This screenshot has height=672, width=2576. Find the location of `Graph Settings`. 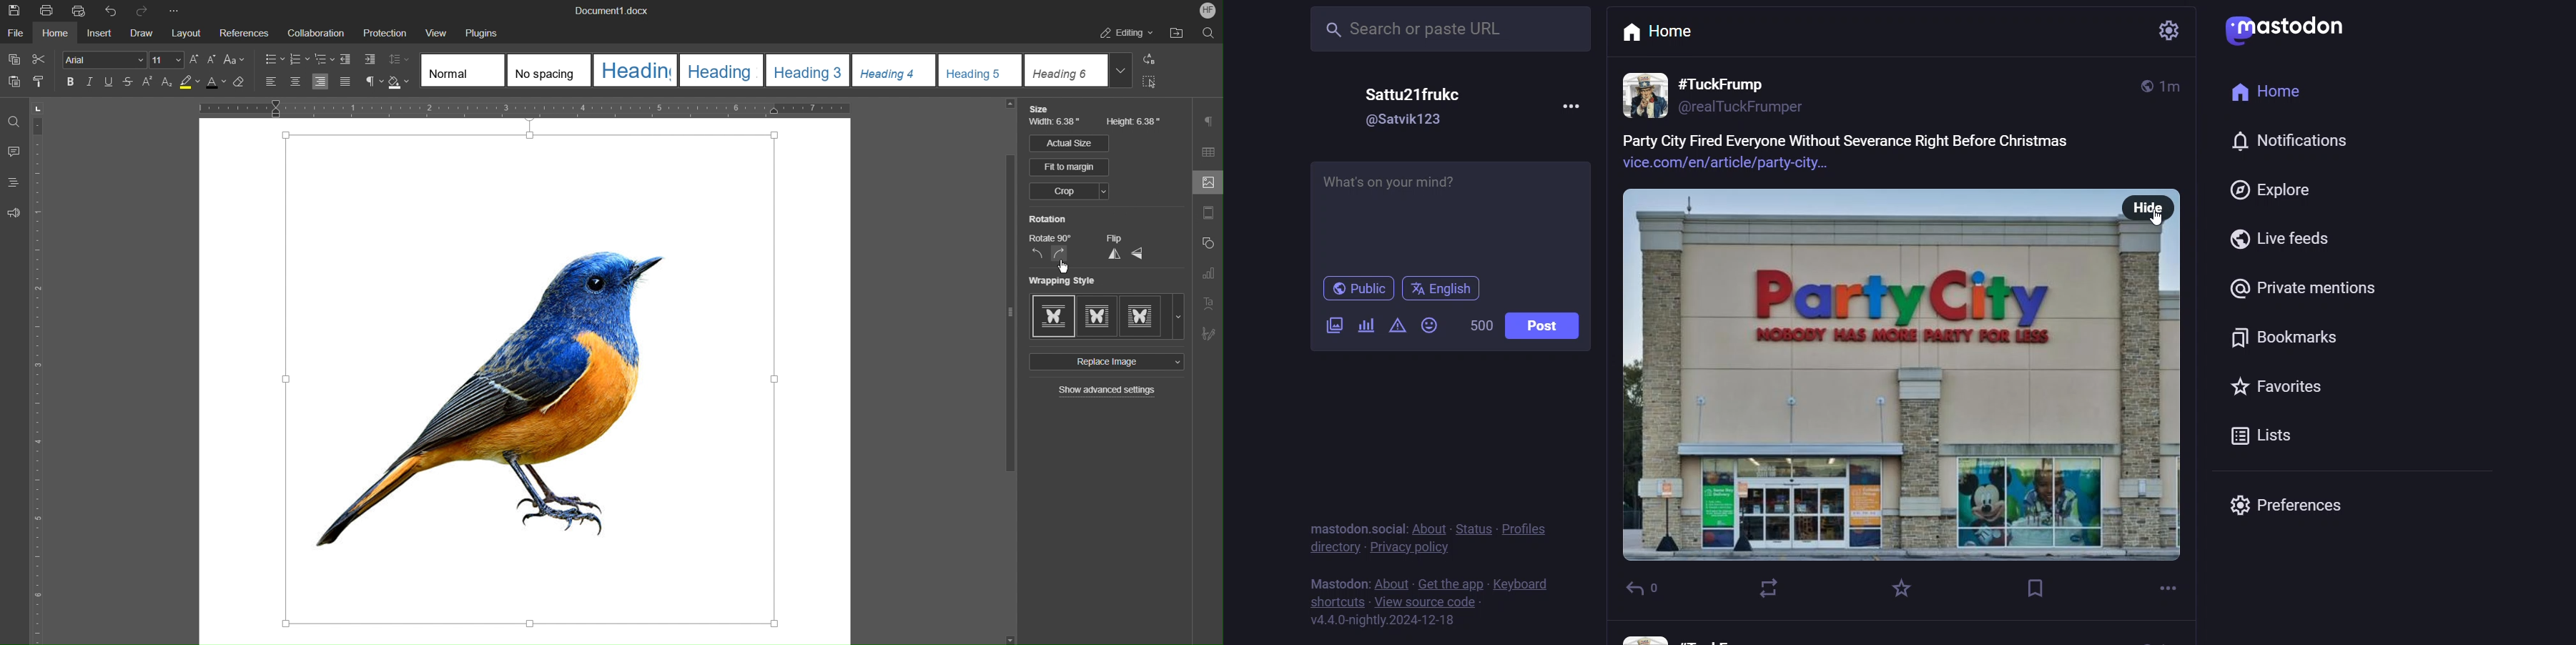

Graph Settings is located at coordinates (1209, 271).